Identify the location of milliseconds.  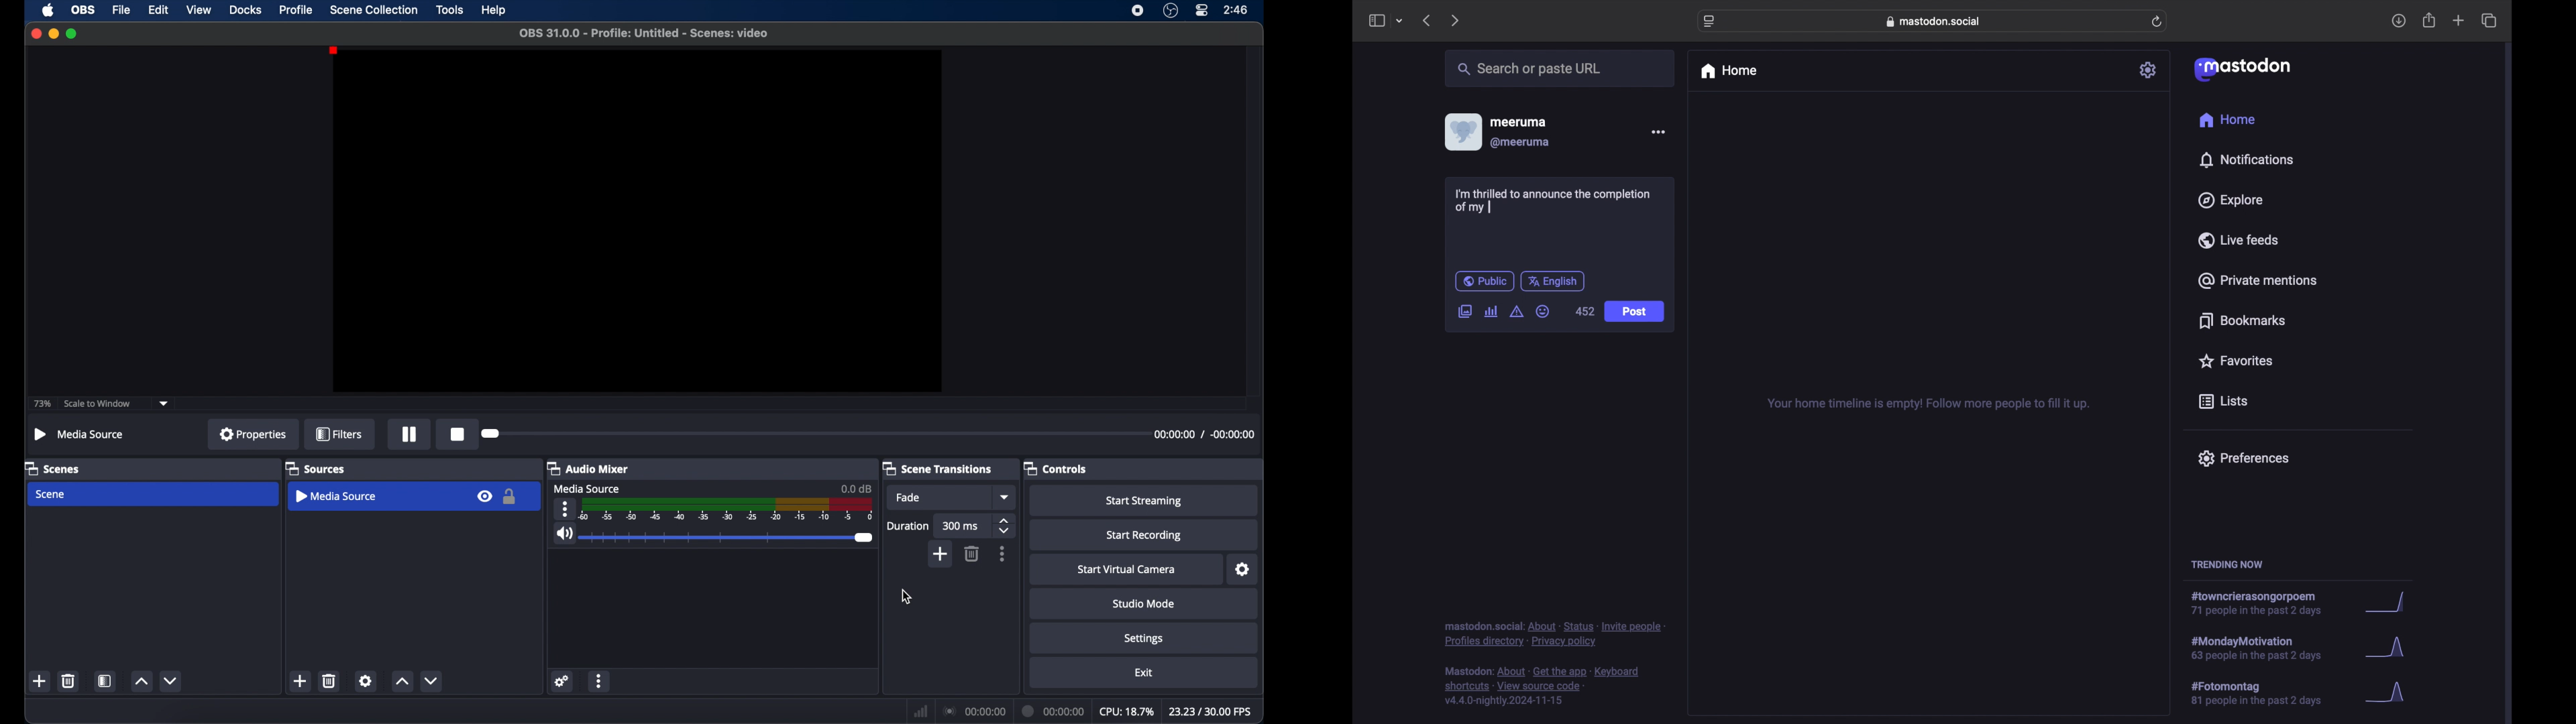
(961, 527).